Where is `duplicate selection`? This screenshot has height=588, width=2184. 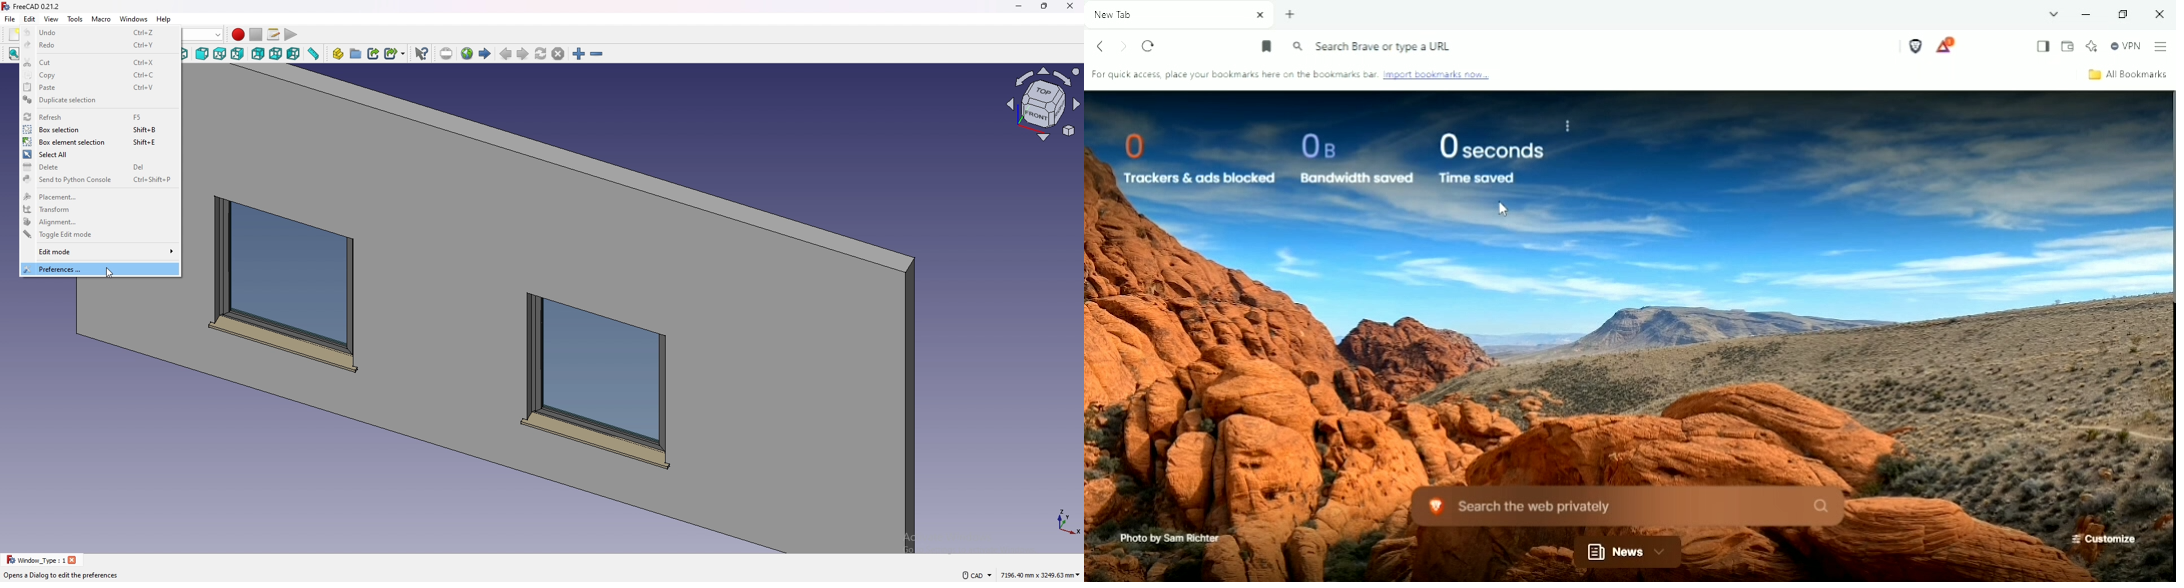 duplicate selection is located at coordinates (98, 101).